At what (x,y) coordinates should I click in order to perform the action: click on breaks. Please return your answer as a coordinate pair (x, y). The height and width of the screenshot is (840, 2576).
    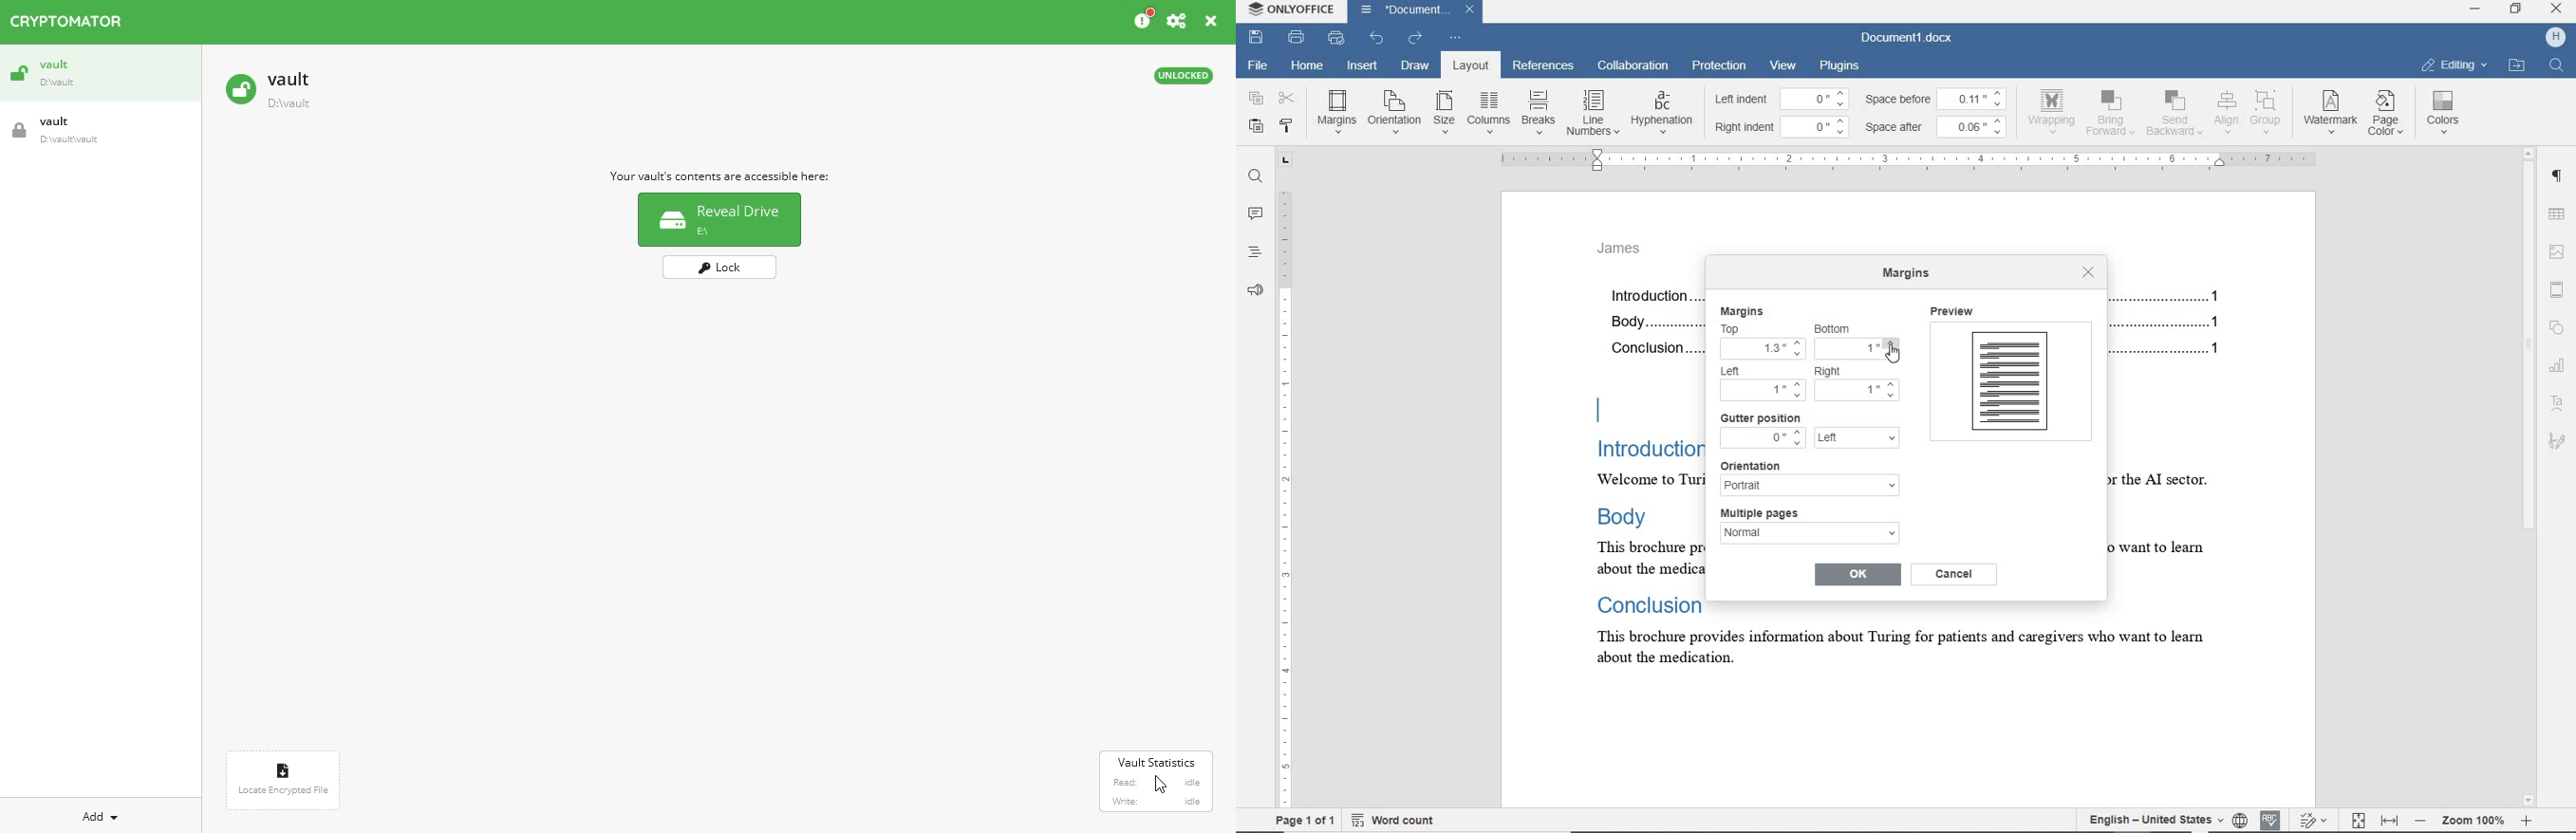
    Looking at the image, I should click on (1537, 113).